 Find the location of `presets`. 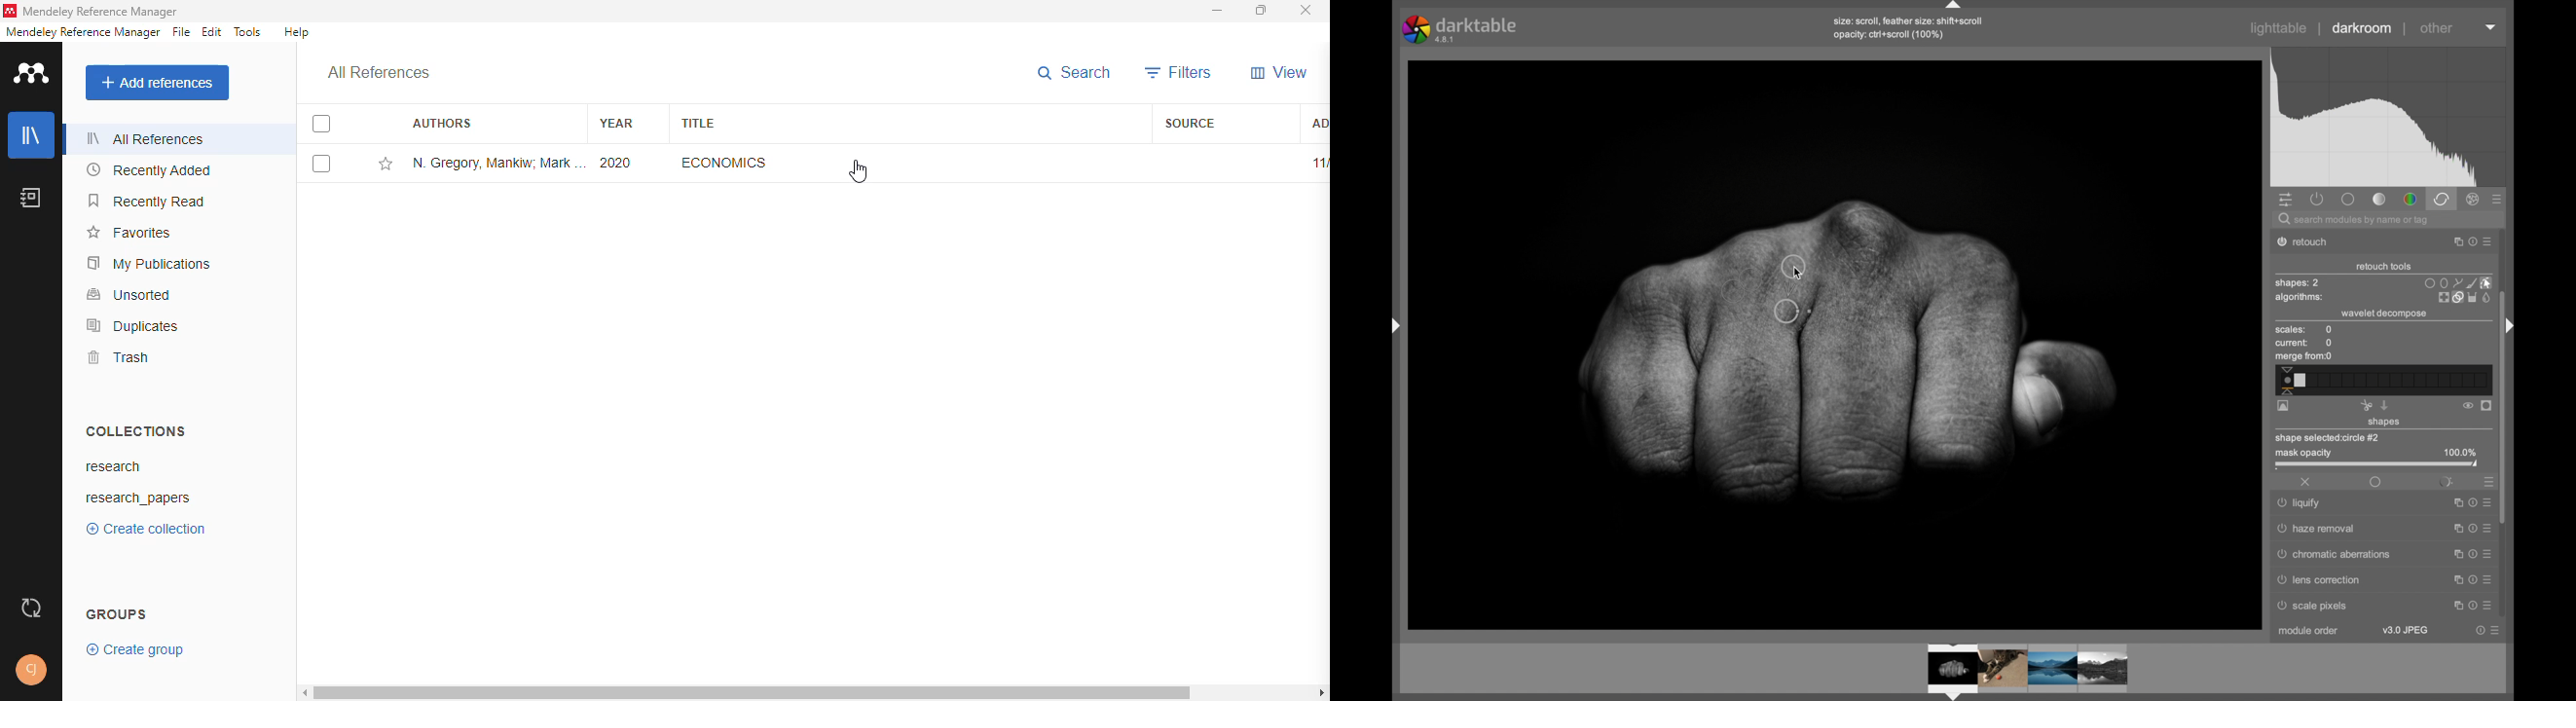

presets is located at coordinates (2497, 200).